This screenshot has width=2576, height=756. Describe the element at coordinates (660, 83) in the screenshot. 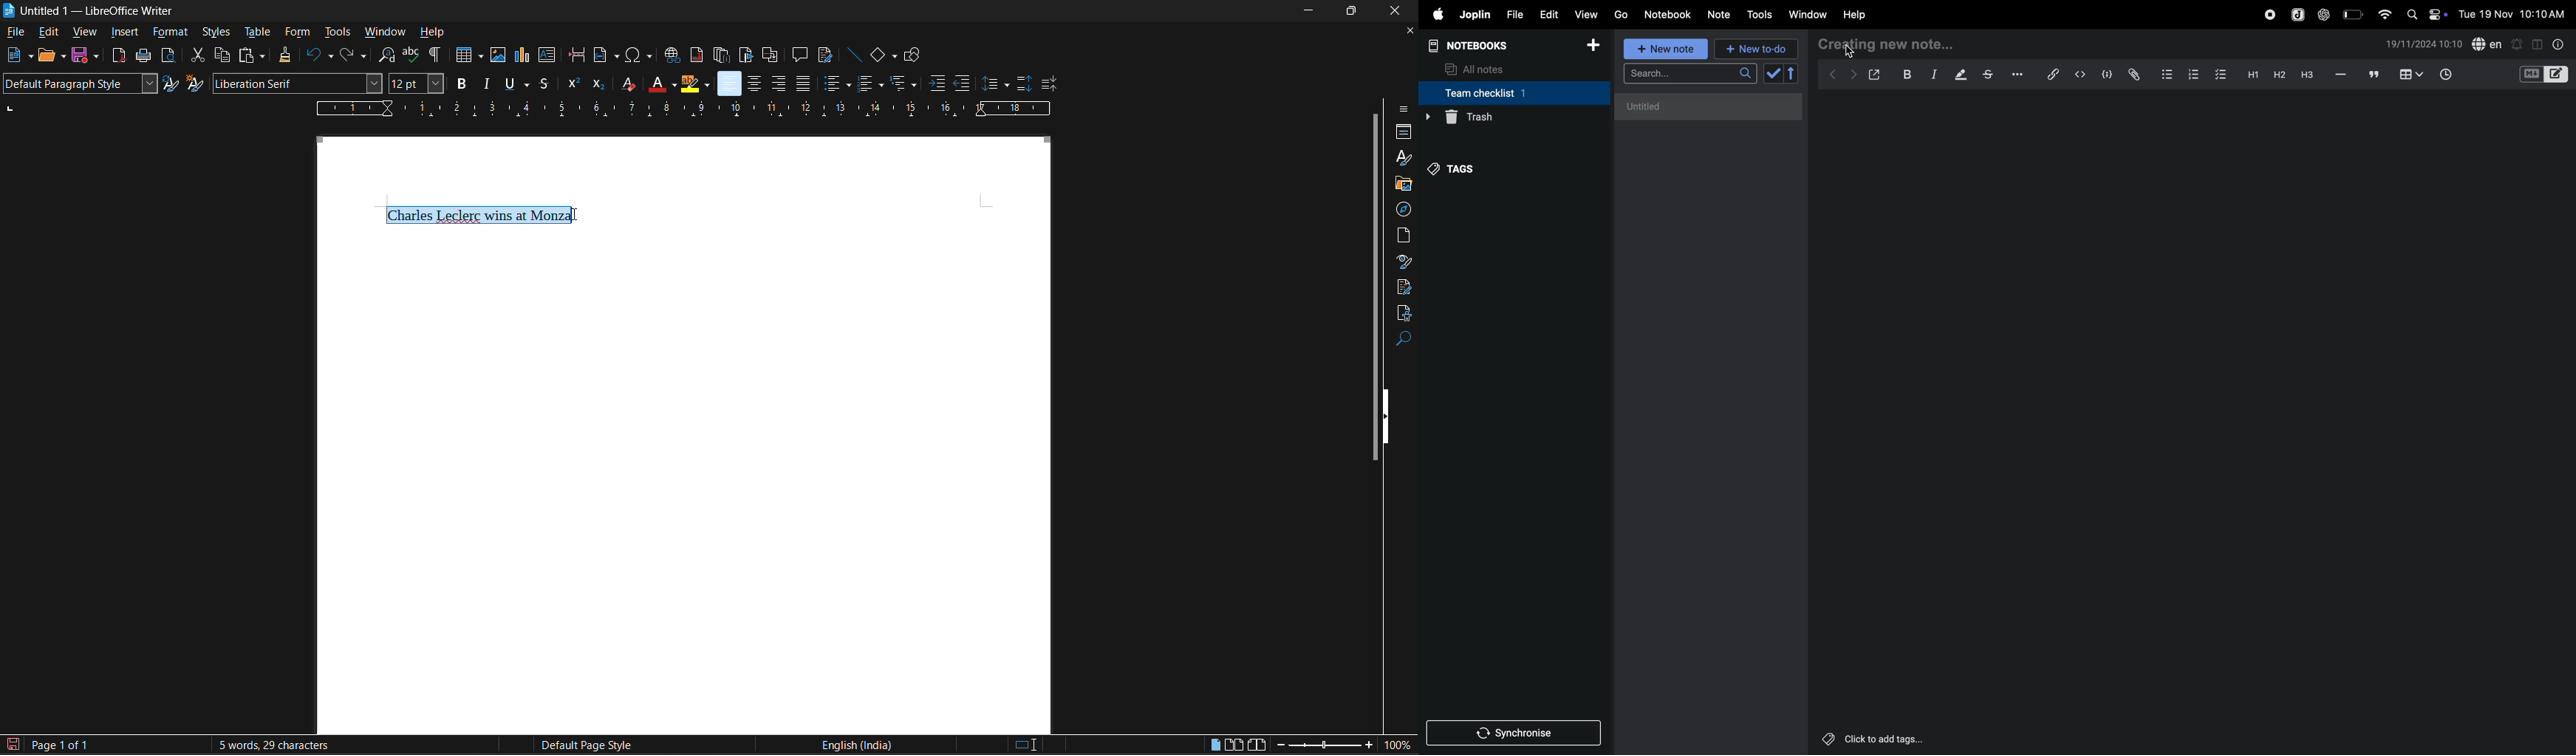

I see `font color` at that location.